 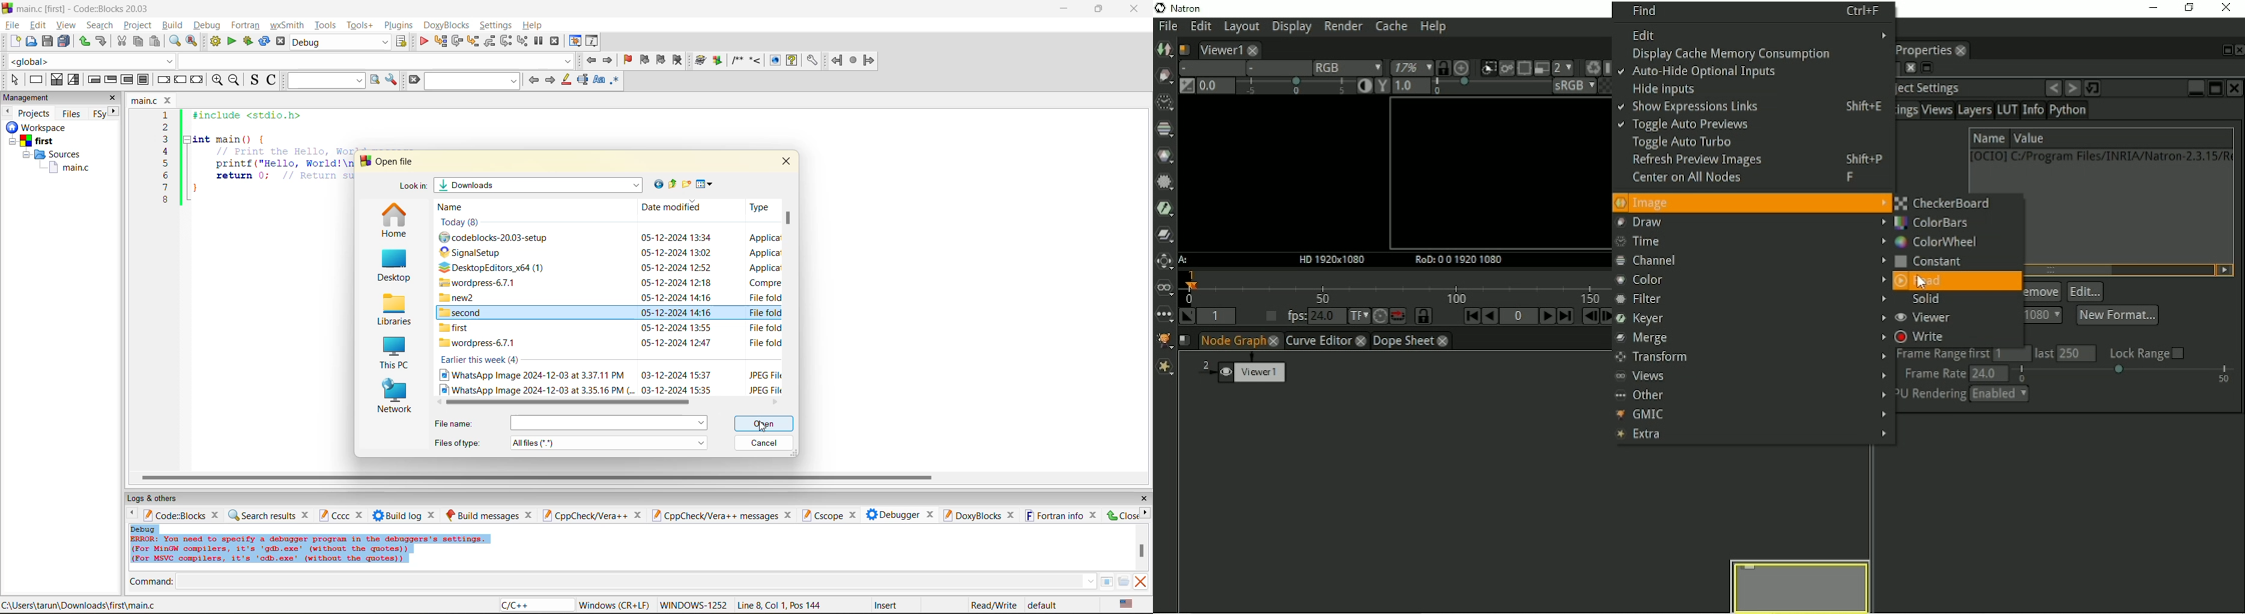 What do you see at coordinates (1141, 550) in the screenshot?
I see `vertical scroll bar` at bounding box center [1141, 550].